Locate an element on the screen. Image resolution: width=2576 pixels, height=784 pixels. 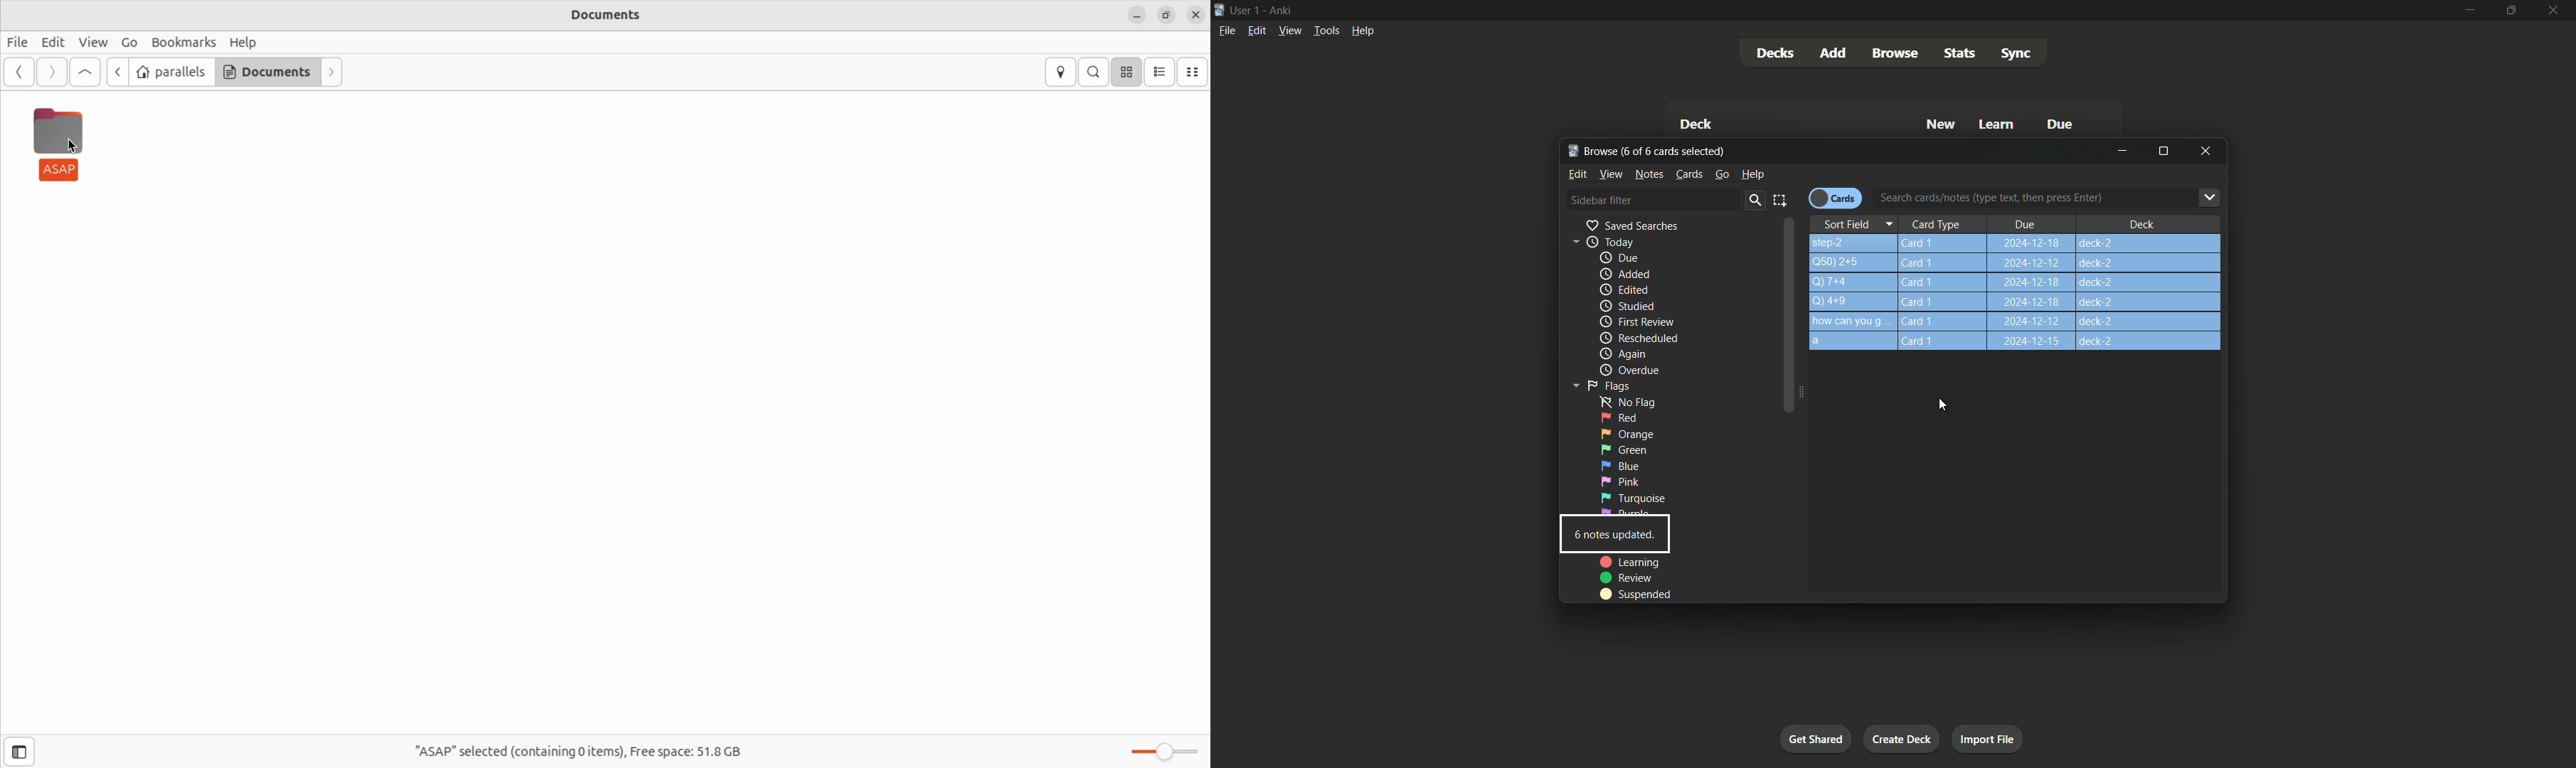
App icon is located at coordinates (1219, 10).